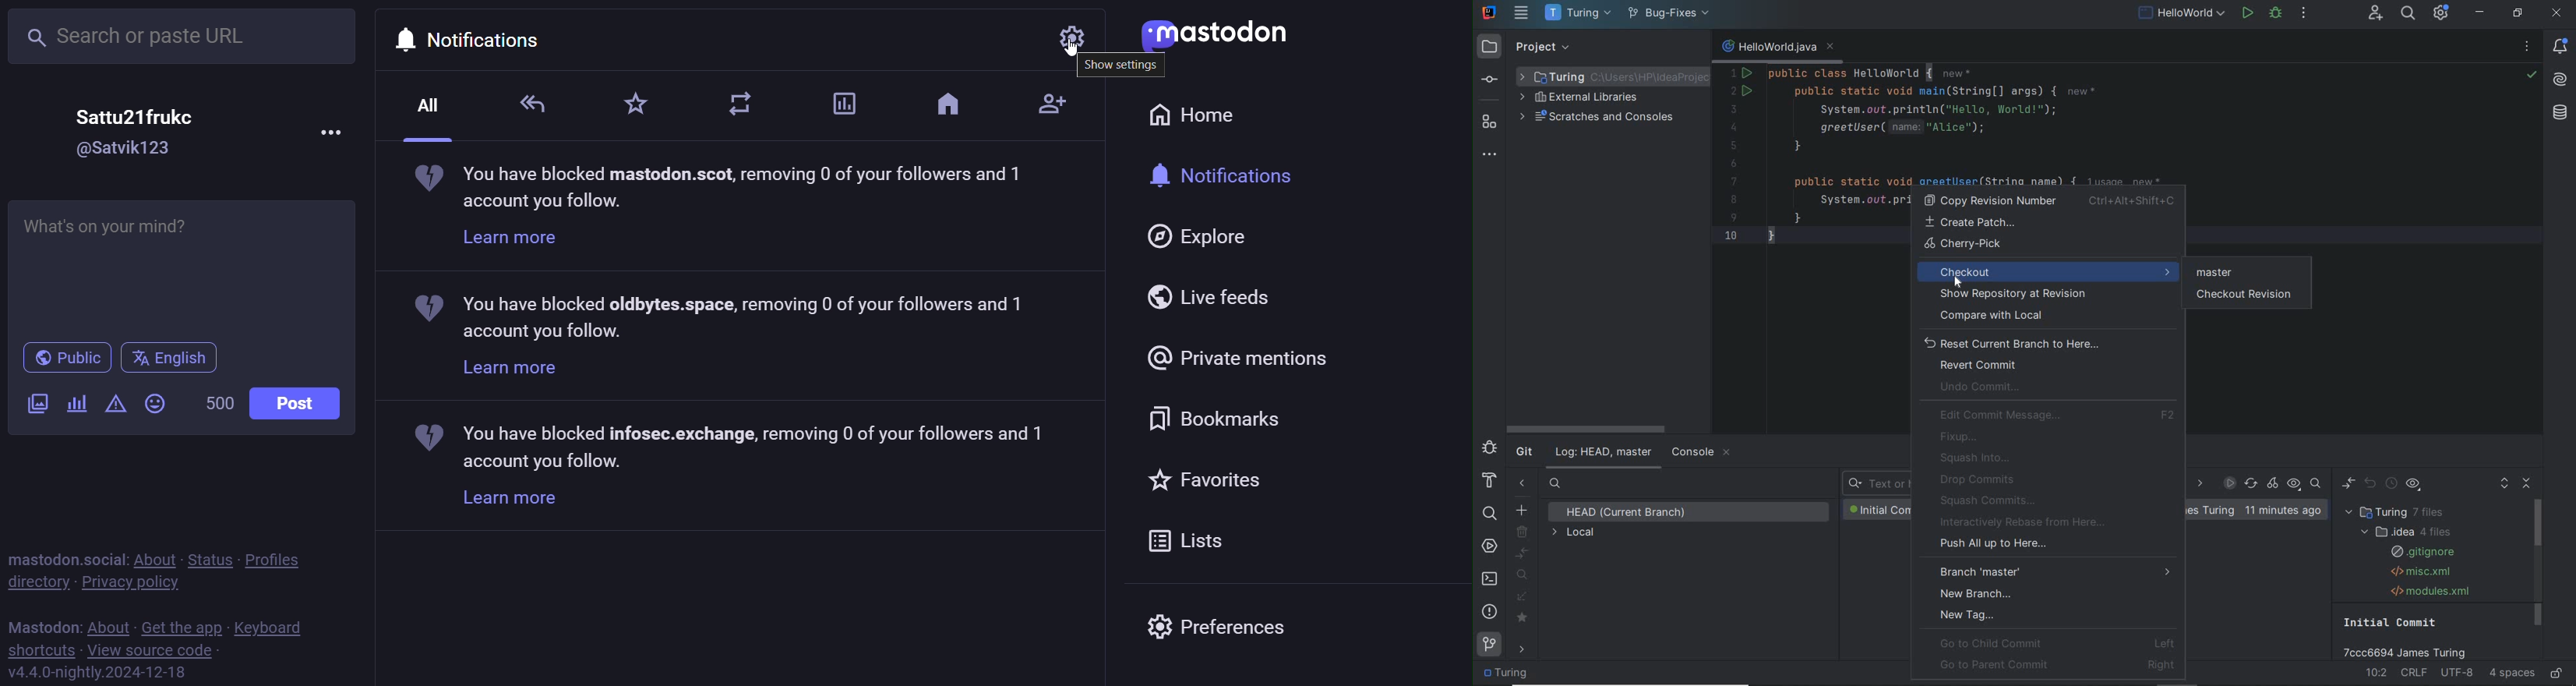 The width and height of the screenshot is (2576, 700). What do you see at coordinates (948, 105) in the screenshot?
I see `home` at bounding box center [948, 105].